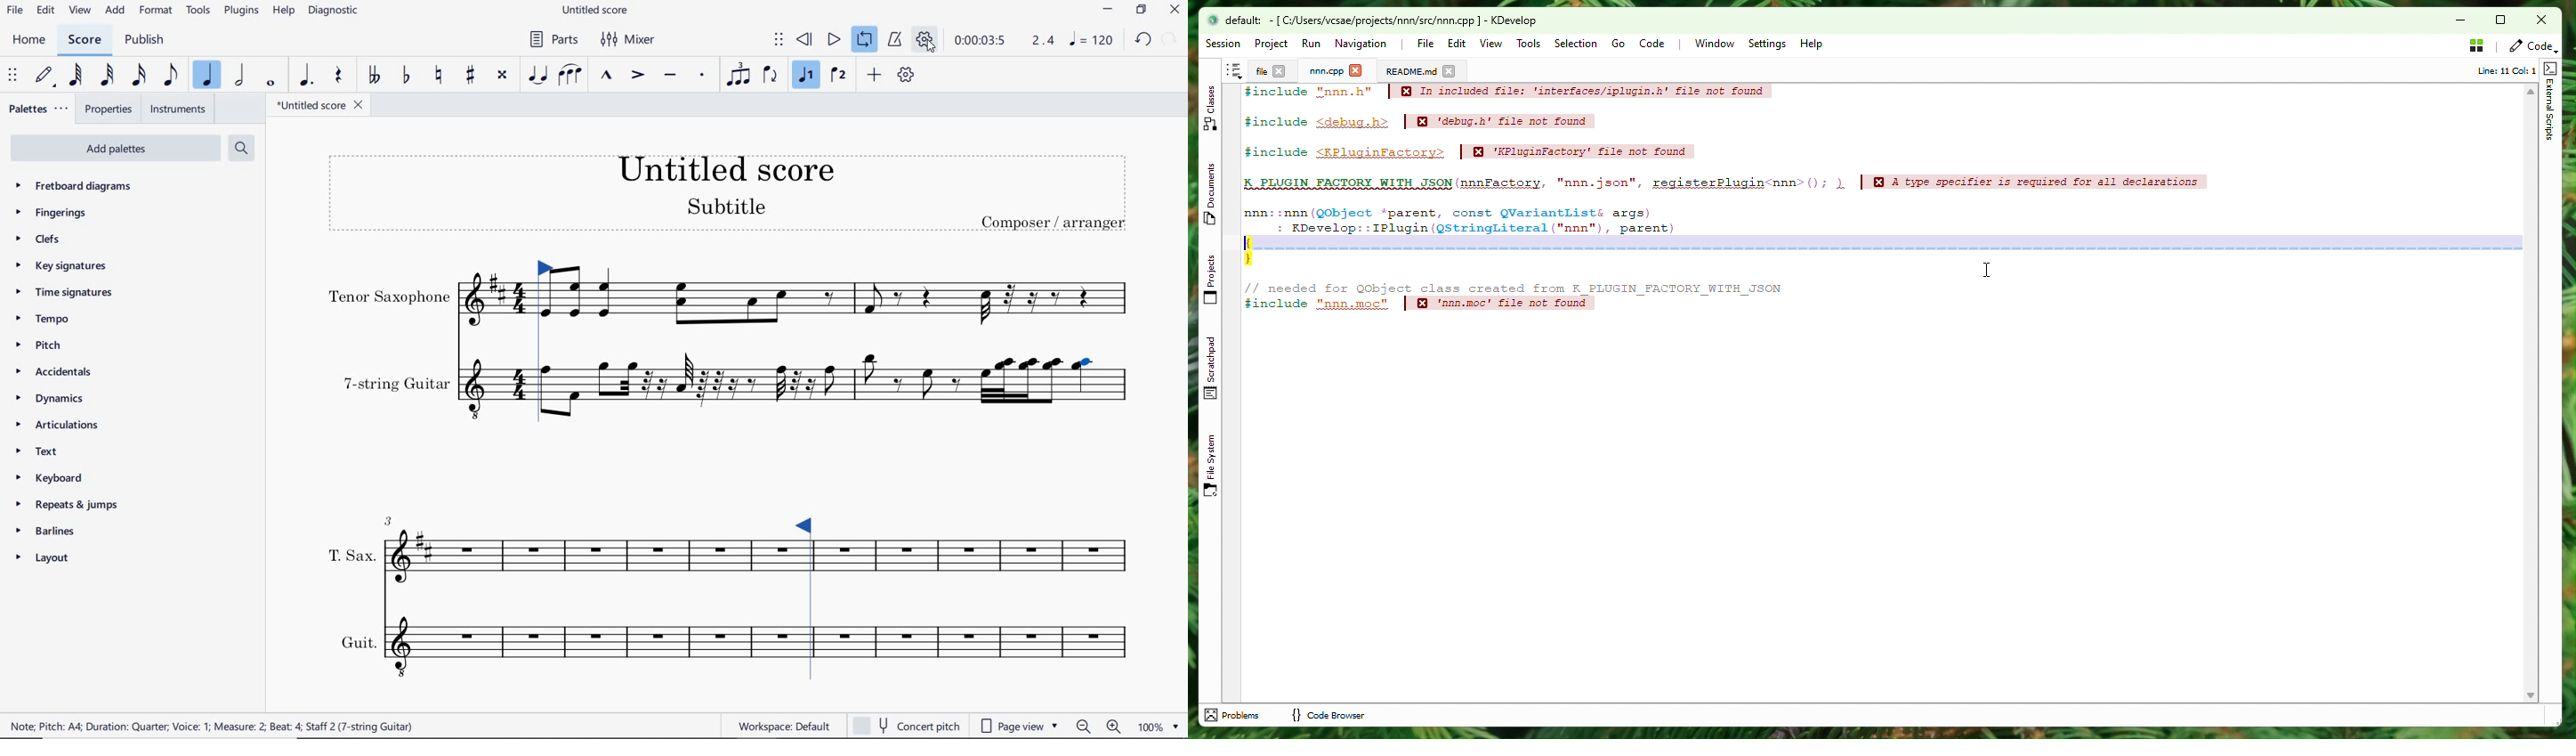  I want to click on PITCH, so click(37, 345).